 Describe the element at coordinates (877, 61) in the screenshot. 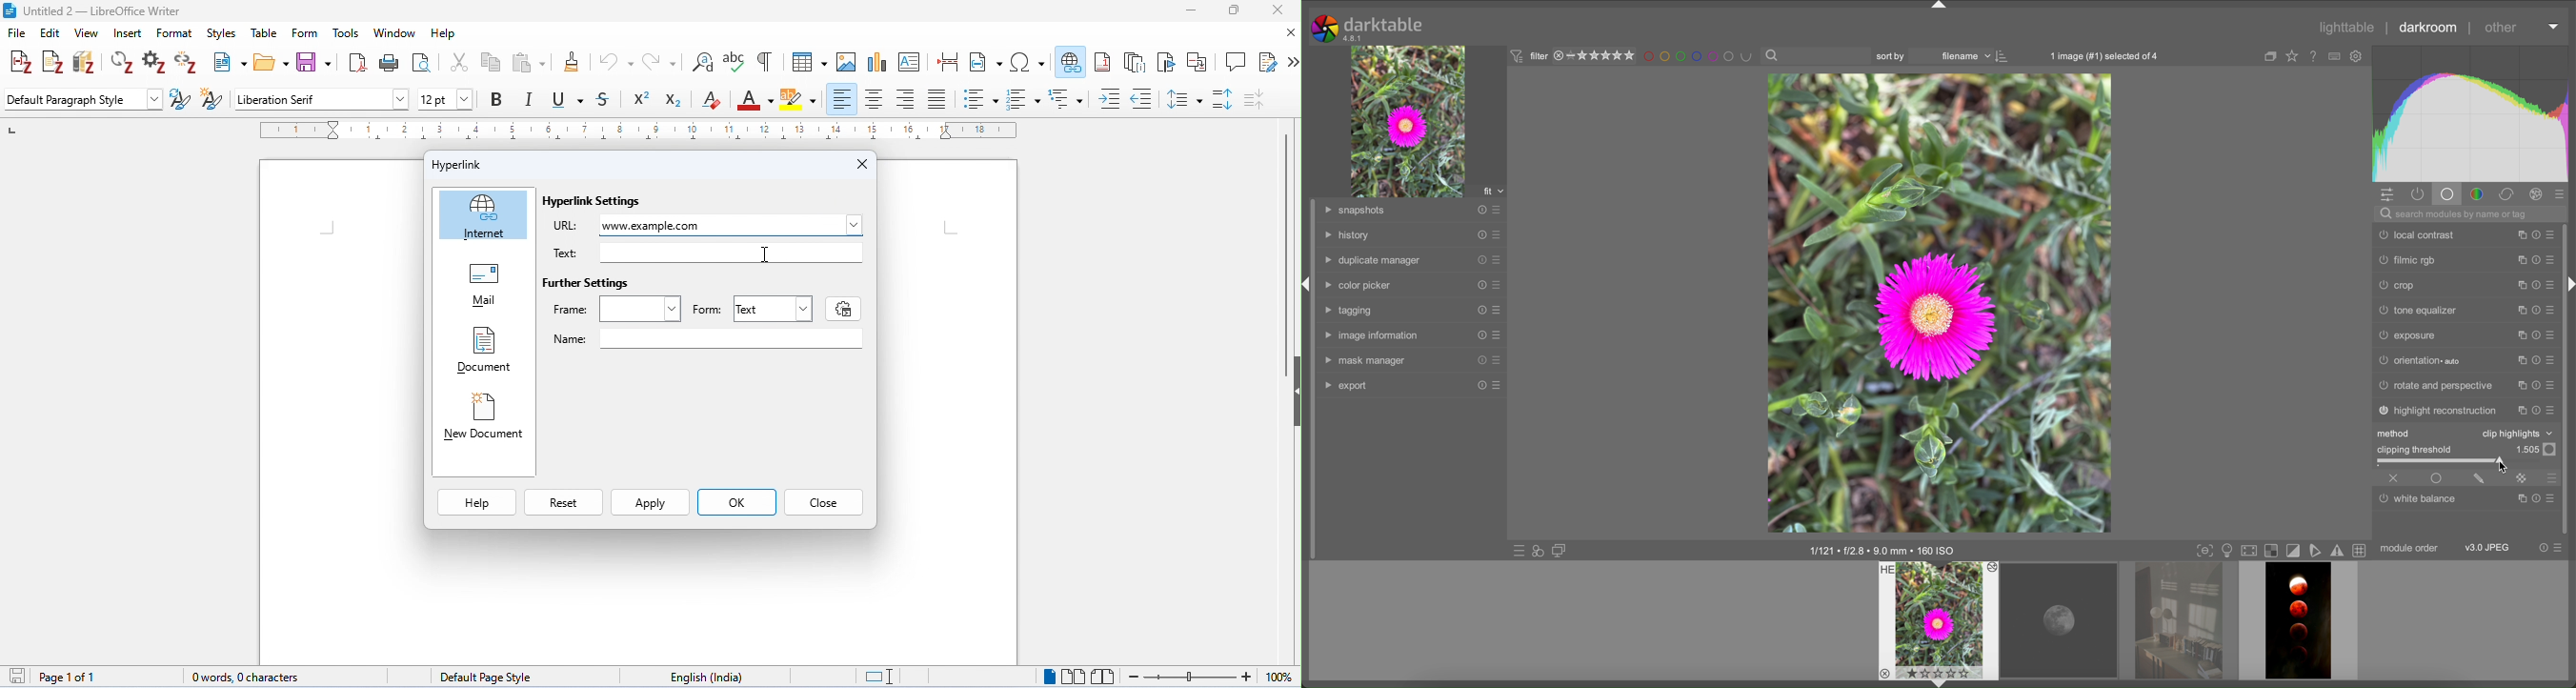

I see `insert chart` at that location.